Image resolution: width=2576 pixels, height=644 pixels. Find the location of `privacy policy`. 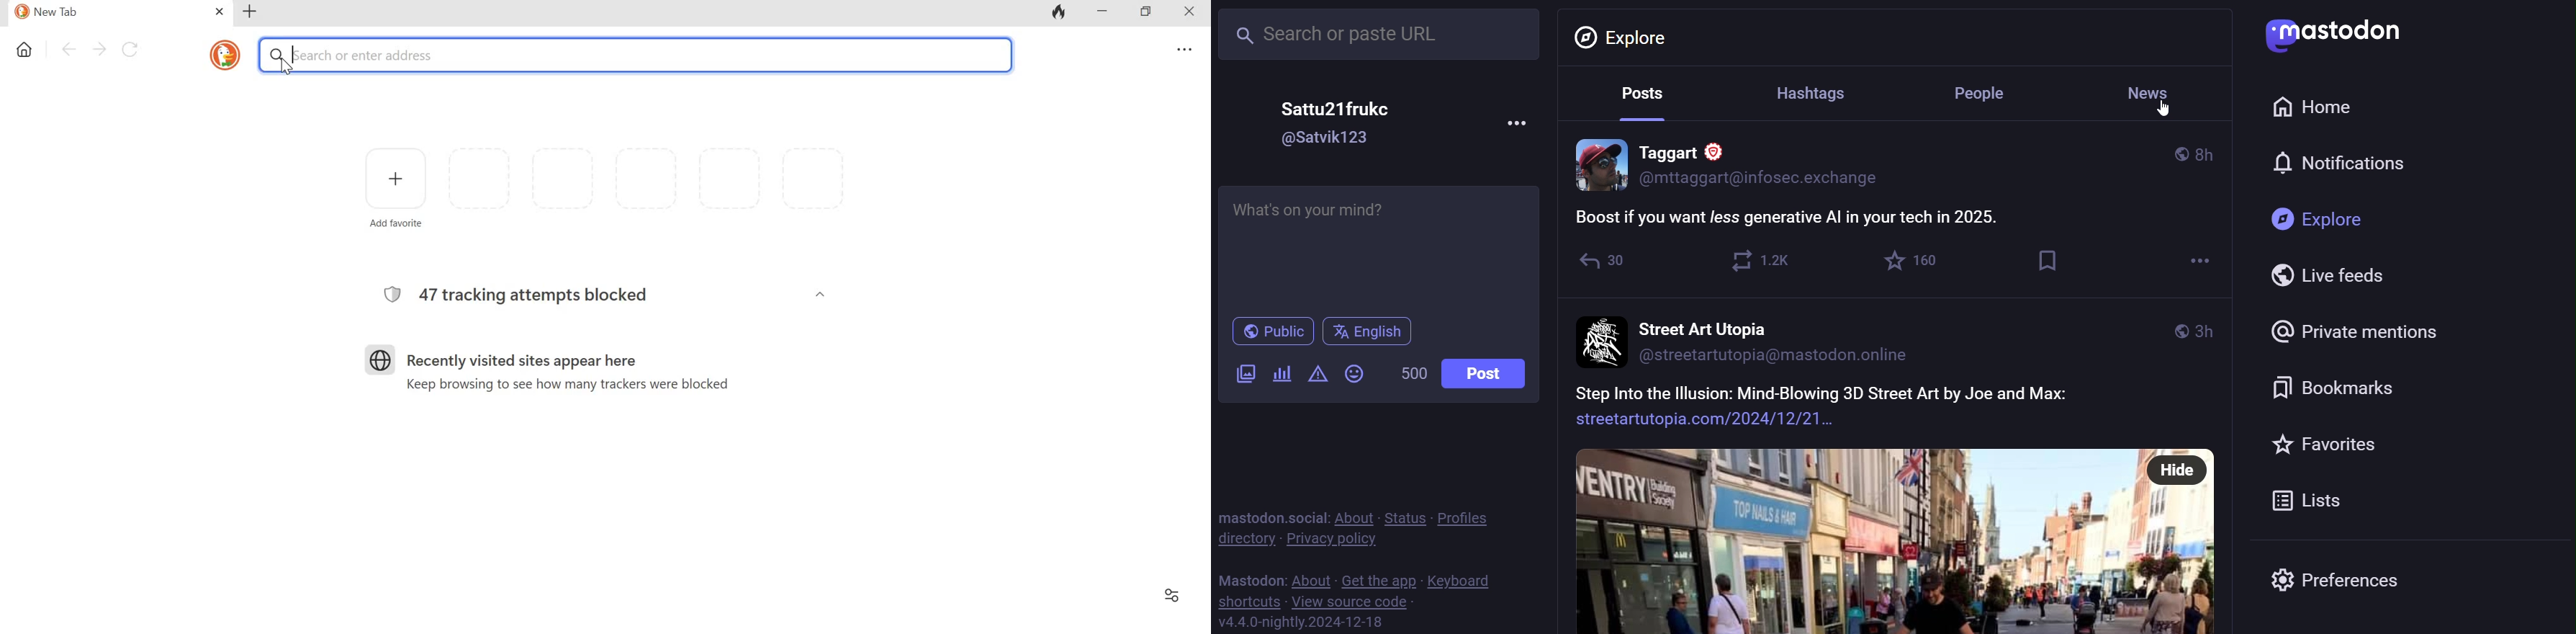

privacy policy is located at coordinates (1328, 540).